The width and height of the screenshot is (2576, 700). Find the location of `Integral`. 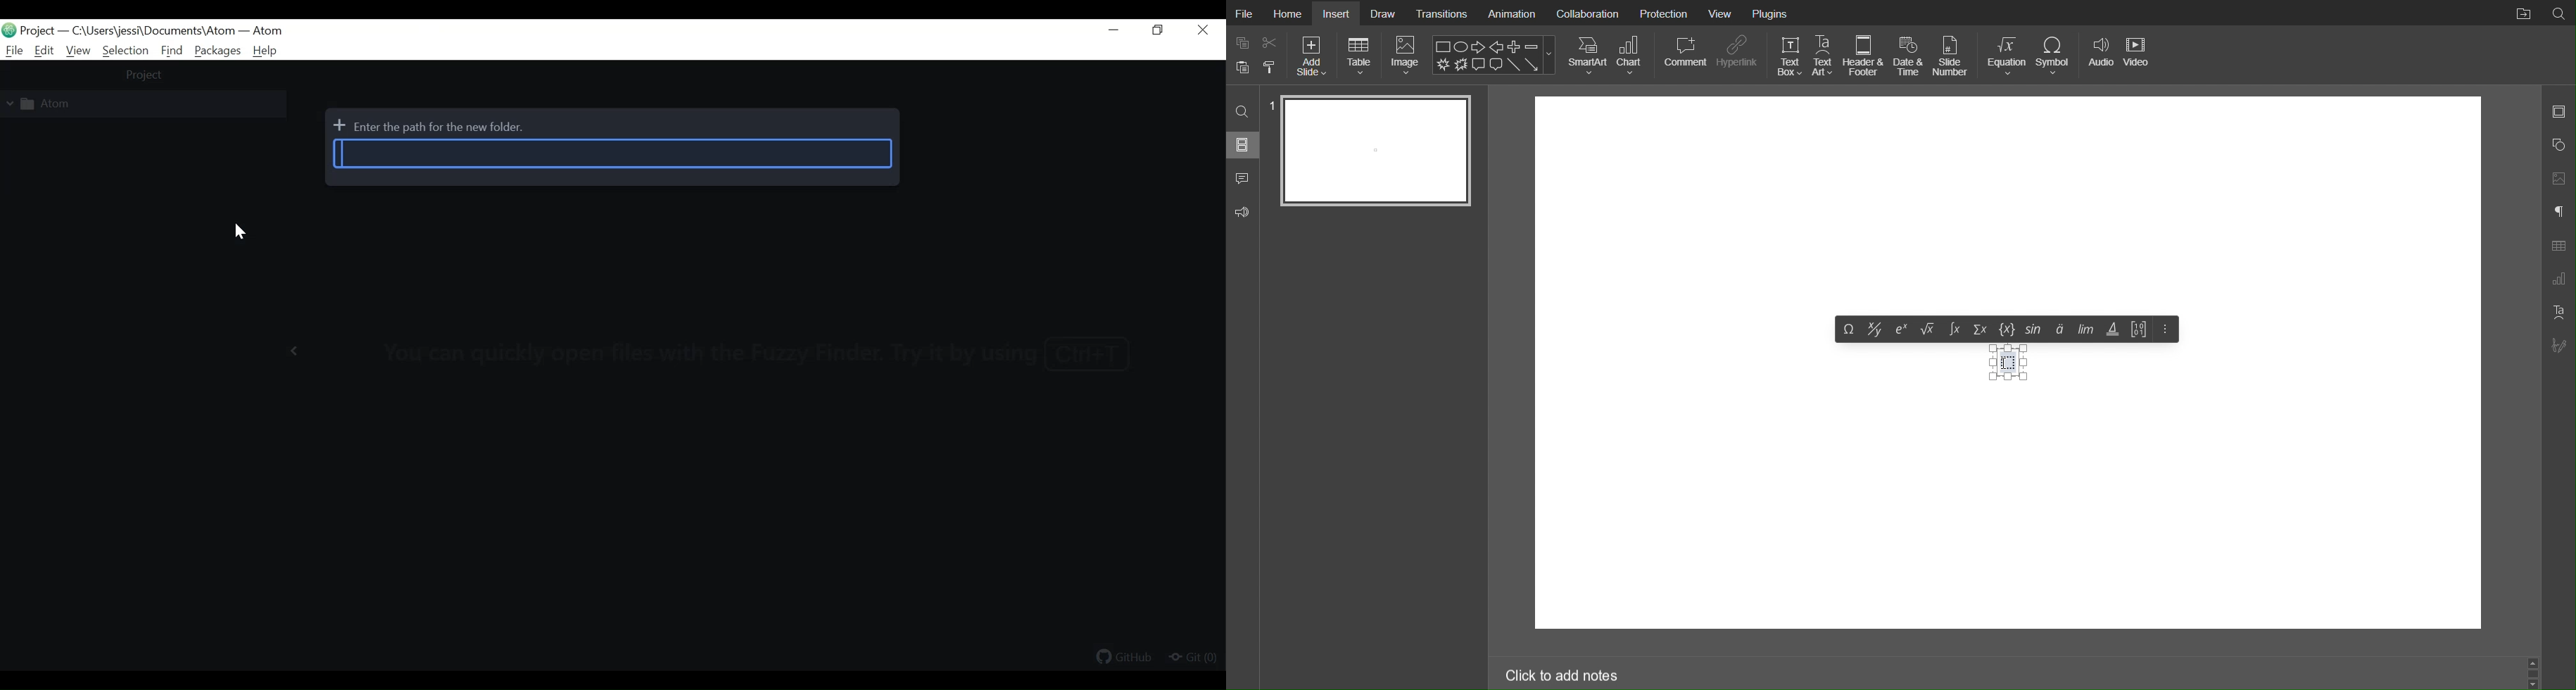

Integral is located at coordinates (1955, 330).